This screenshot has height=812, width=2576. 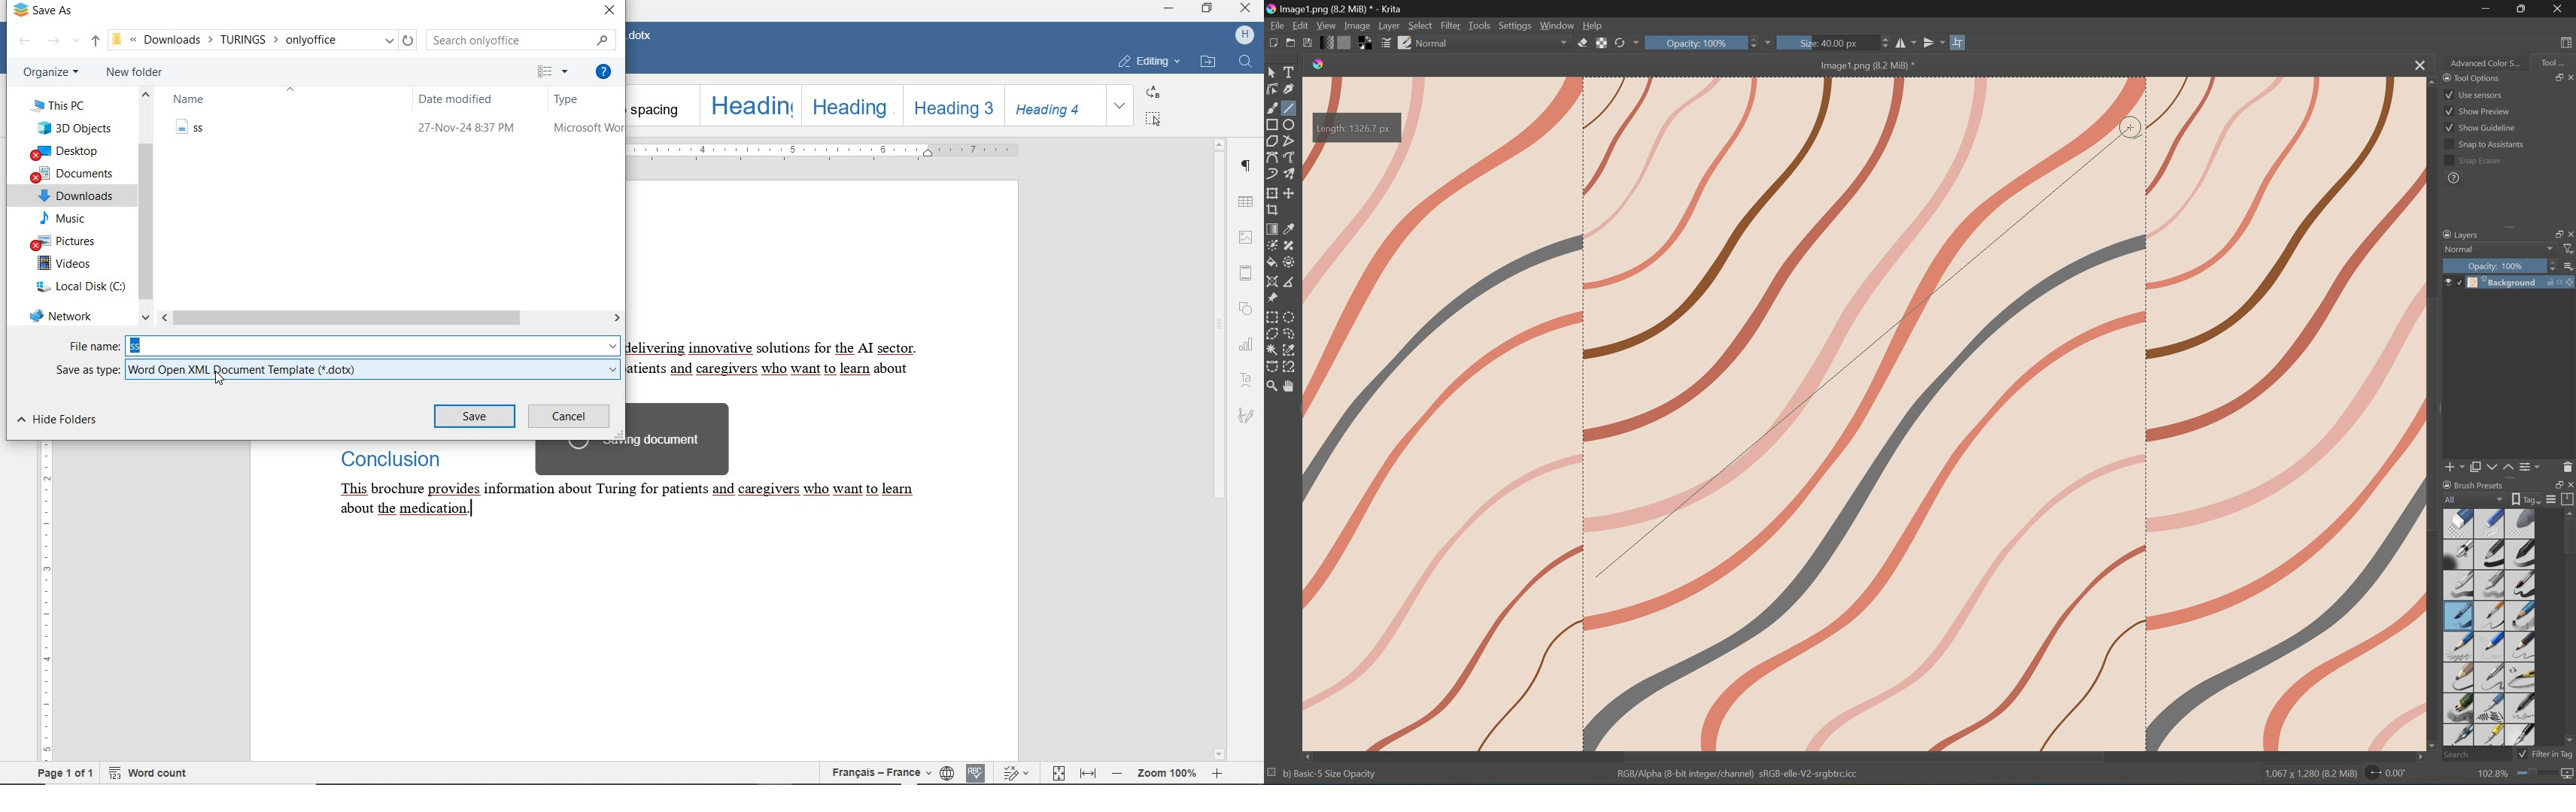 I want to click on FIND, so click(x=1245, y=63).